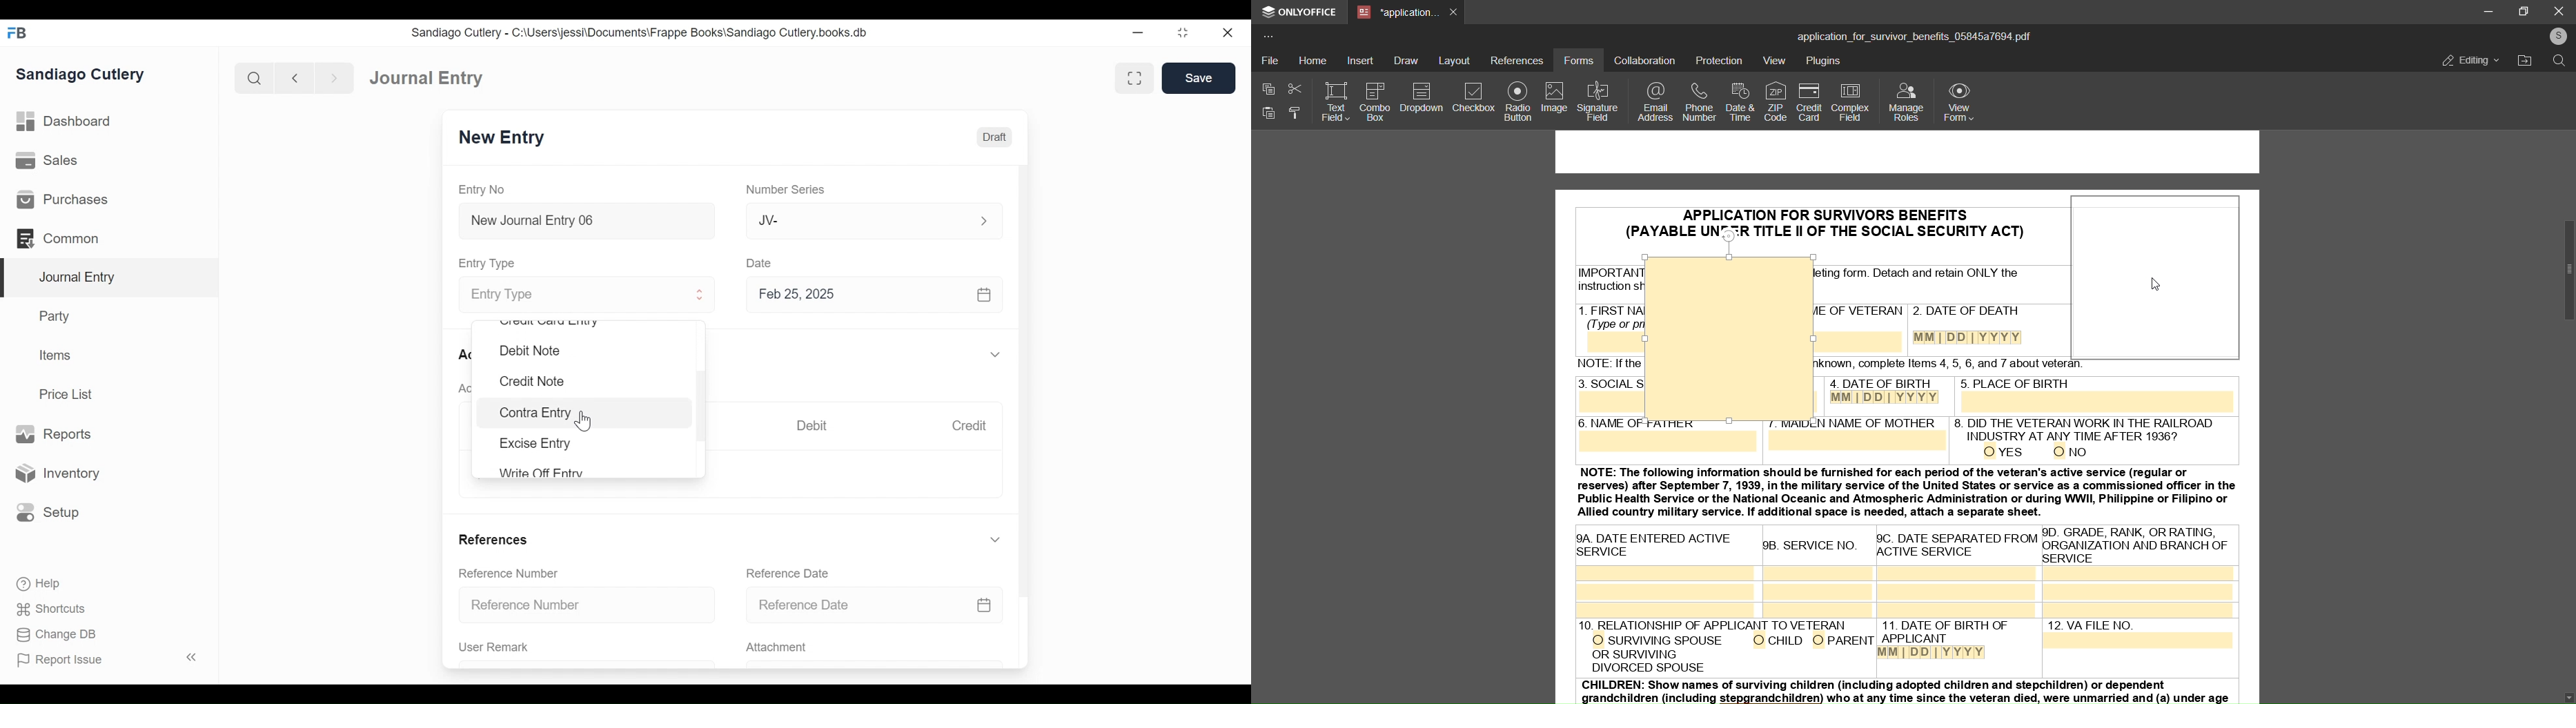 Image resolution: width=2576 pixels, height=728 pixels. Describe the element at coordinates (1334, 103) in the screenshot. I see `text field` at that location.